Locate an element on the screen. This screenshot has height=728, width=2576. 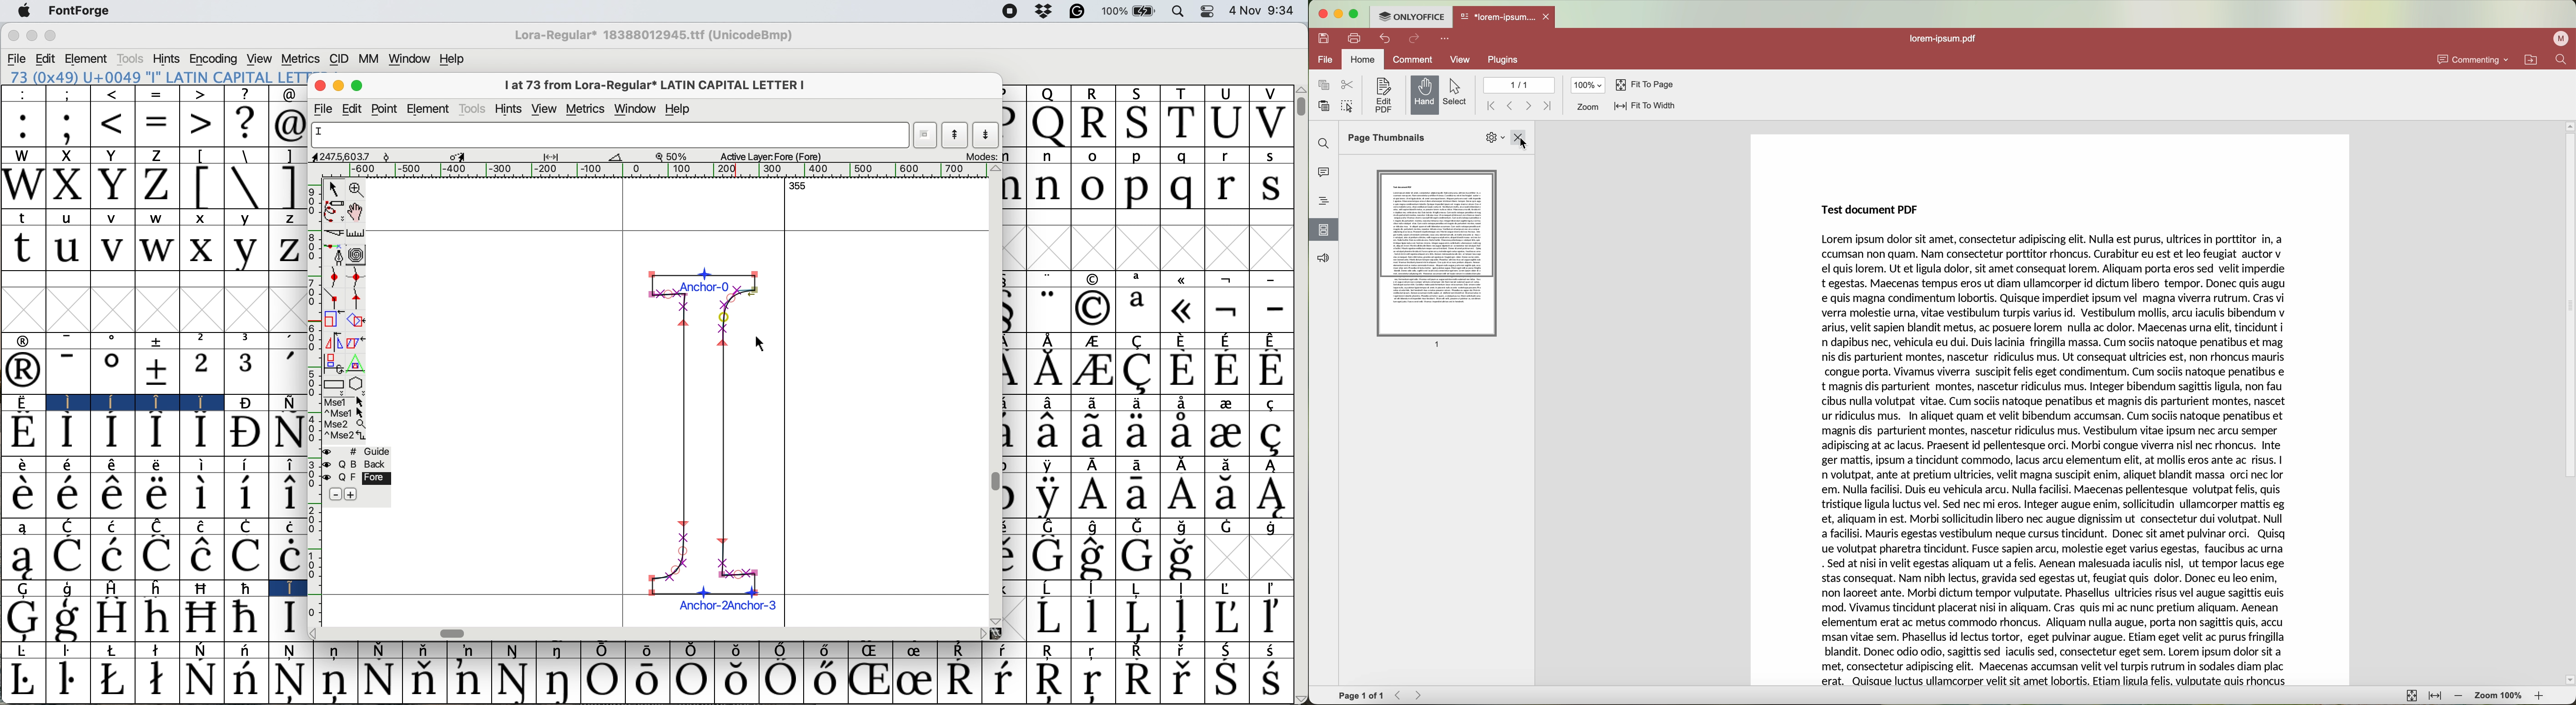
: is located at coordinates (23, 124).